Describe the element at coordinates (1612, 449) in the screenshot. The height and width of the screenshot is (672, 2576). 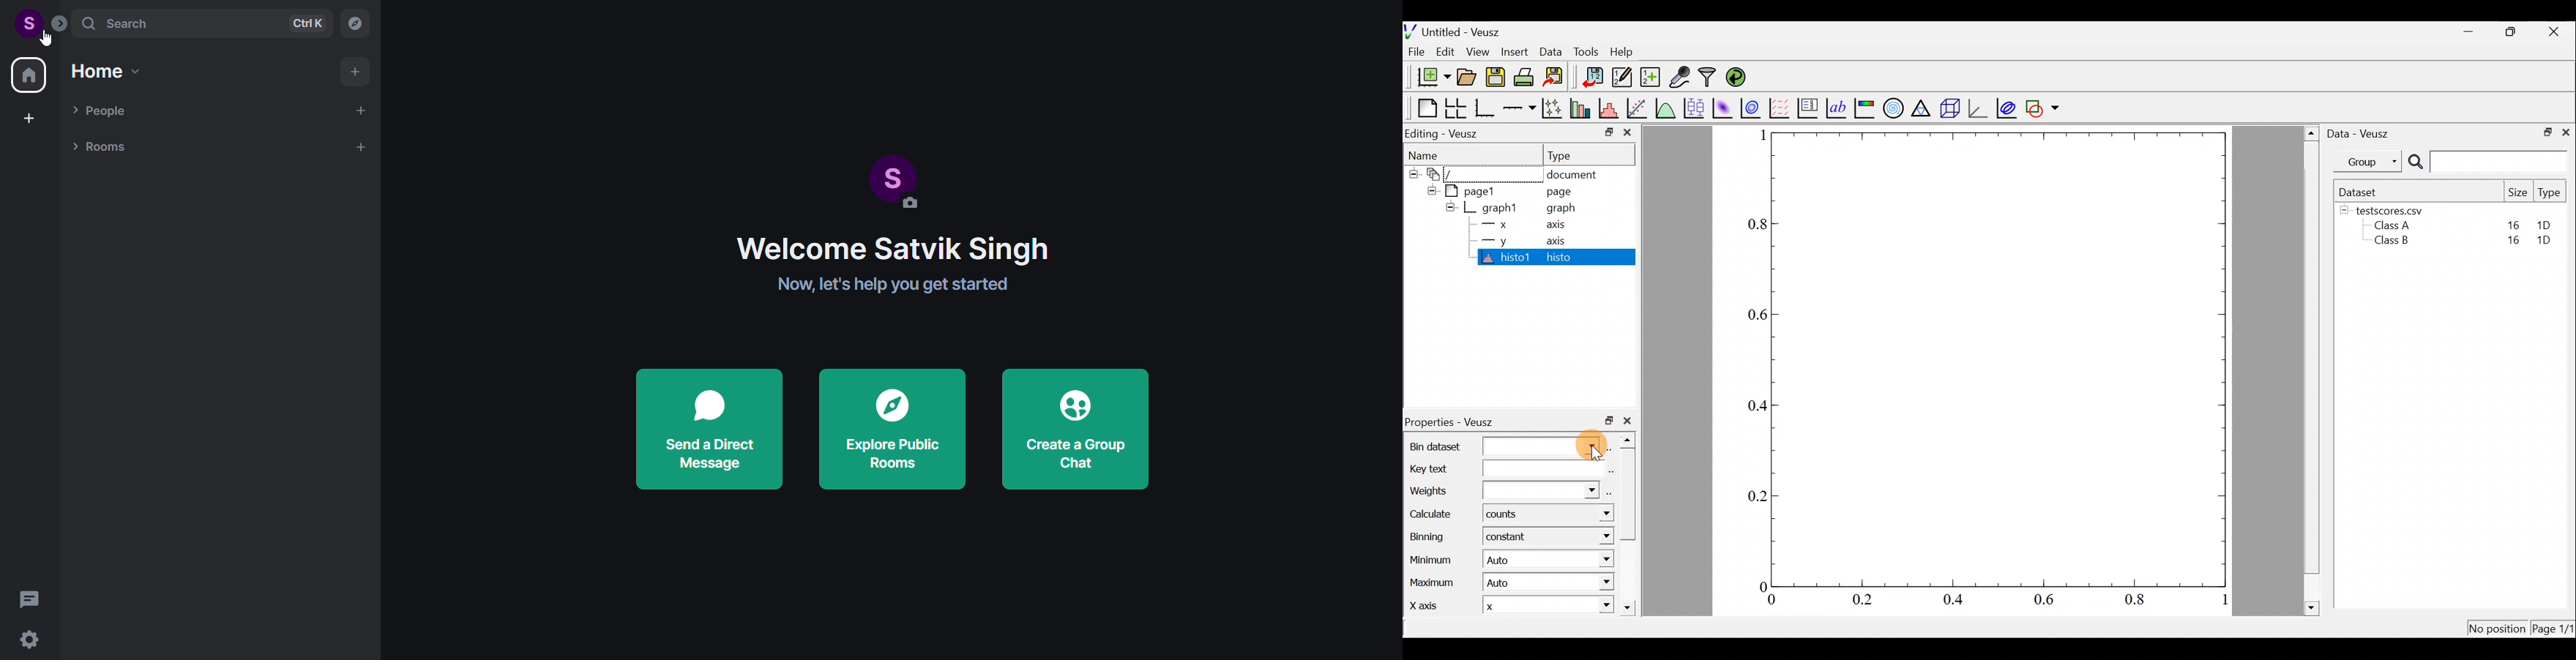
I see `select using dataset browser` at that location.